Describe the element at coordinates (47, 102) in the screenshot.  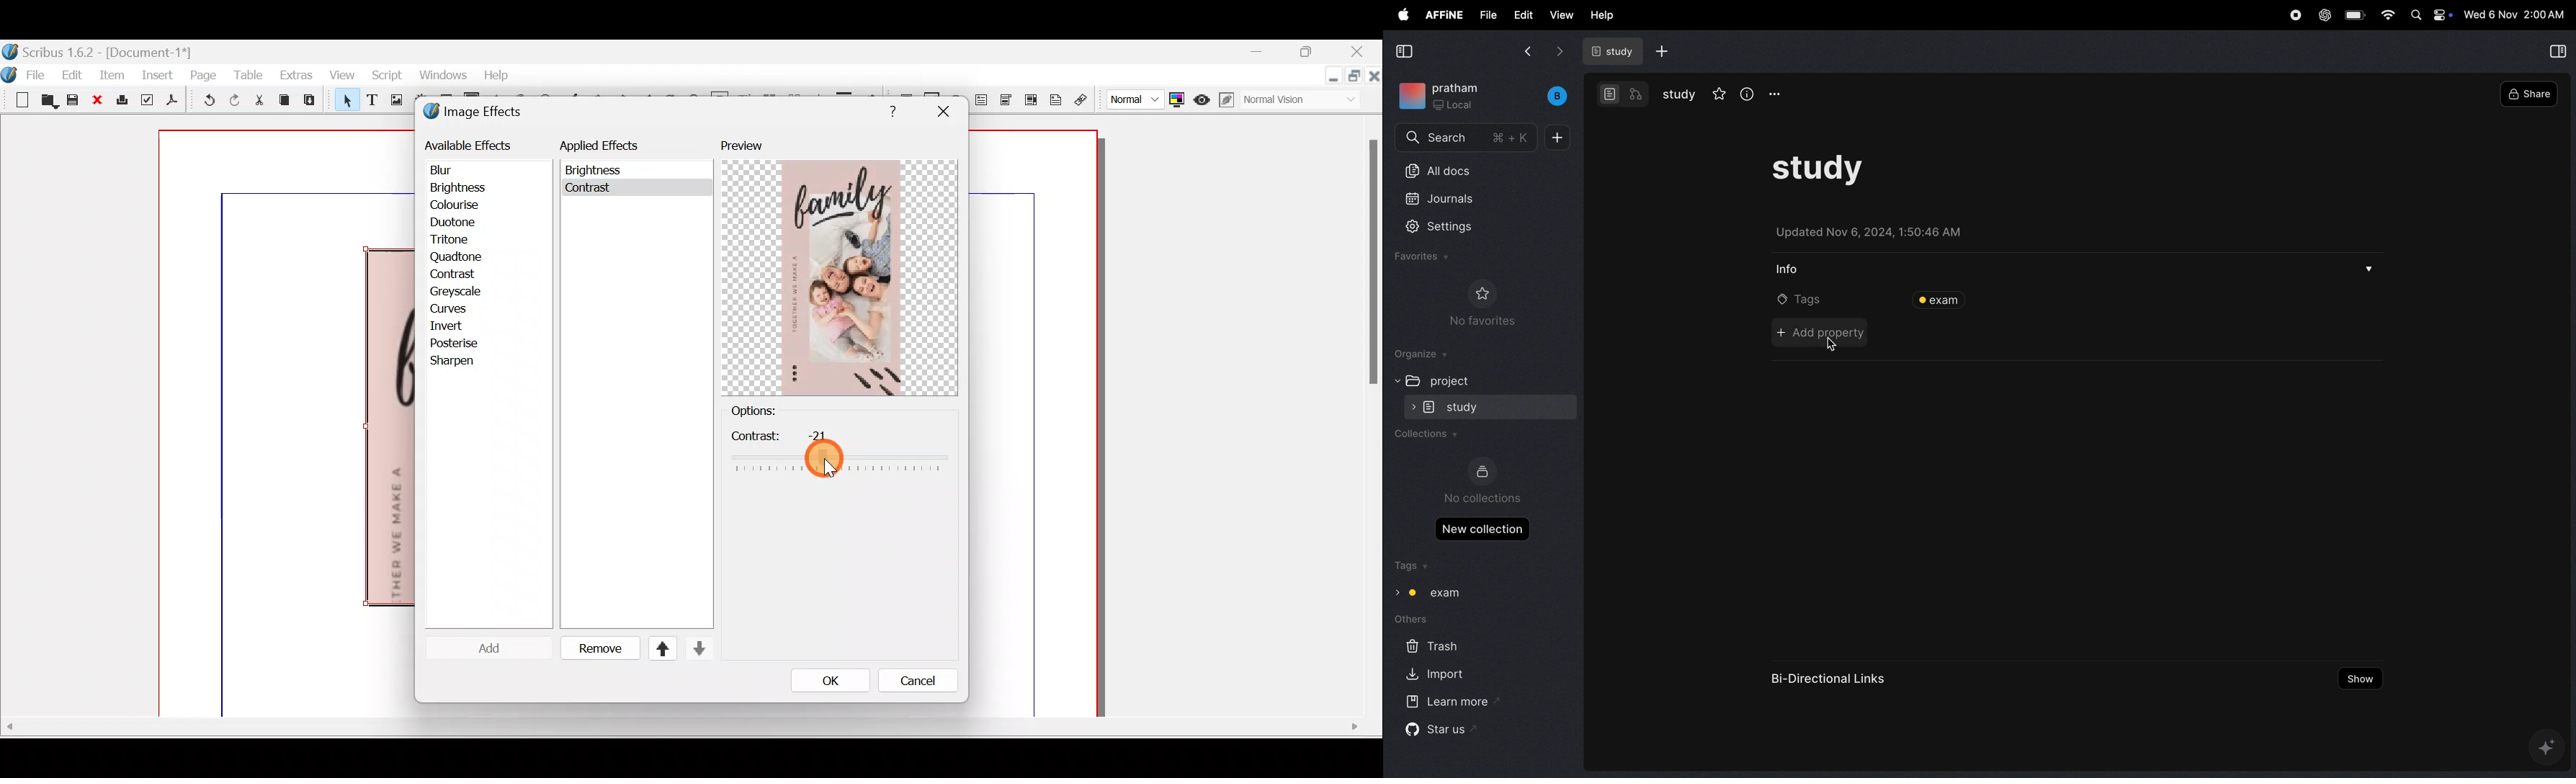
I see `Open` at that location.